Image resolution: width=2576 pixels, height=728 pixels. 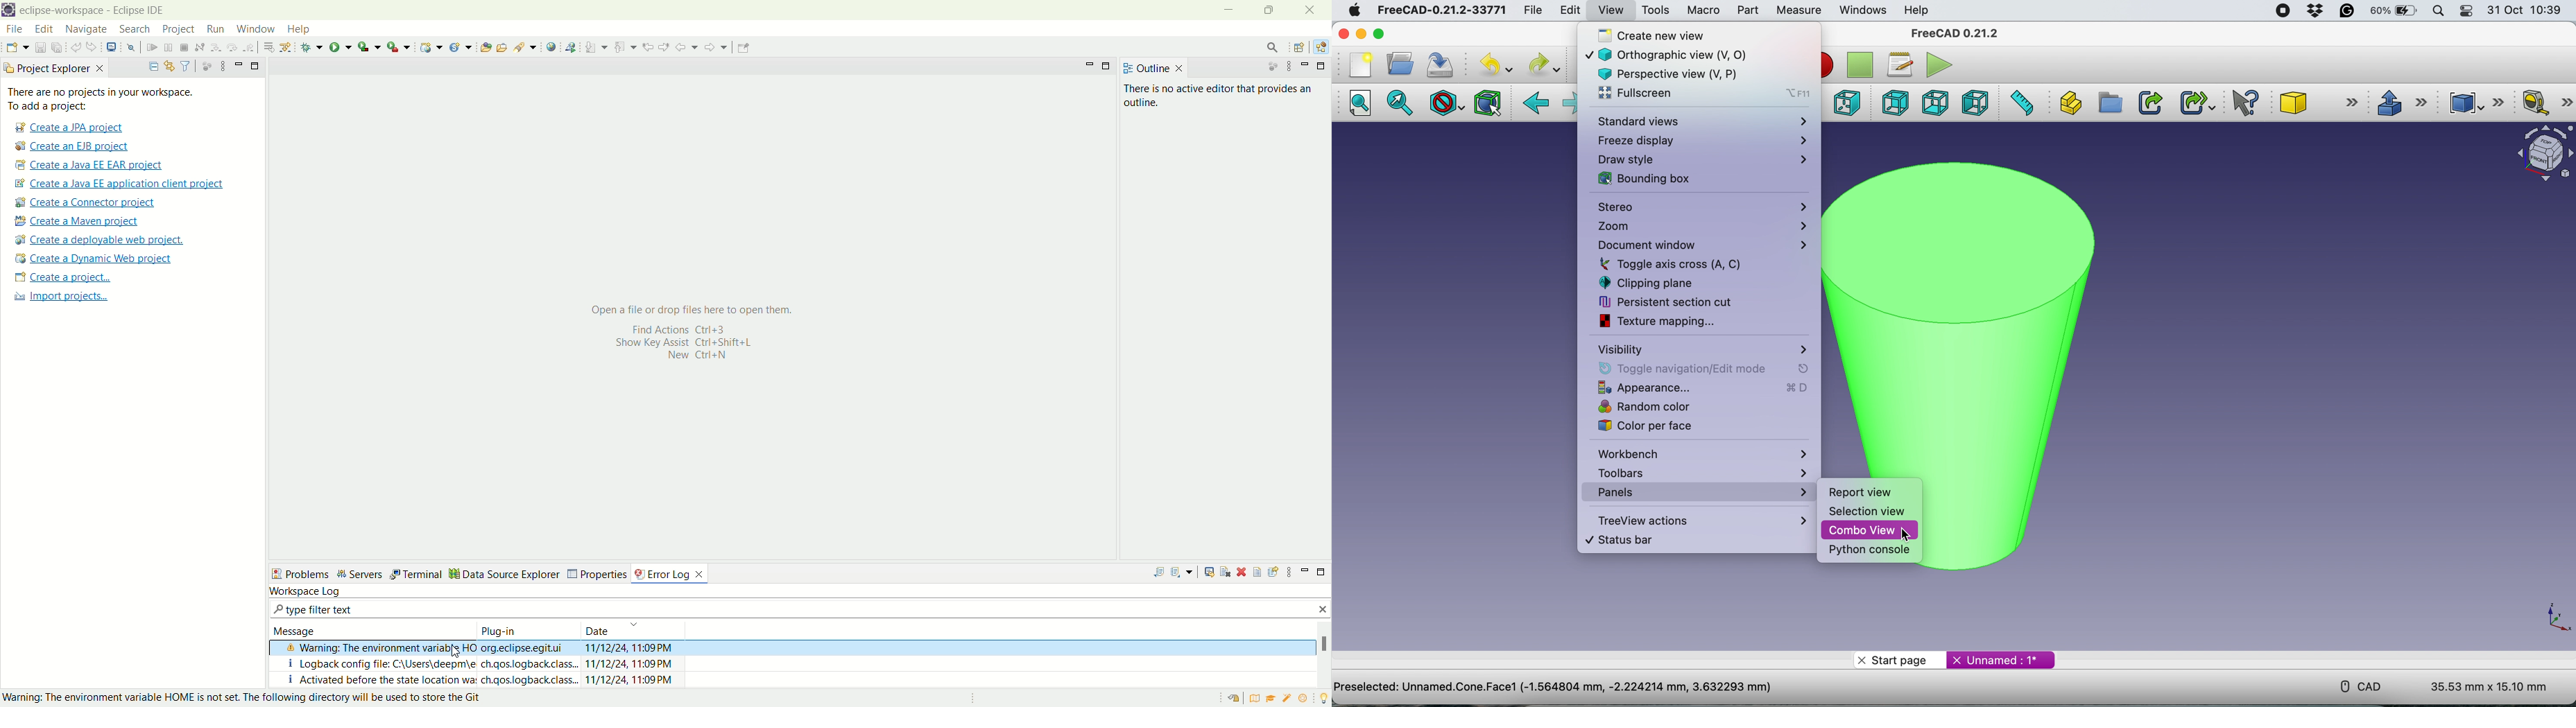 What do you see at coordinates (1917, 10) in the screenshot?
I see `help` at bounding box center [1917, 10].